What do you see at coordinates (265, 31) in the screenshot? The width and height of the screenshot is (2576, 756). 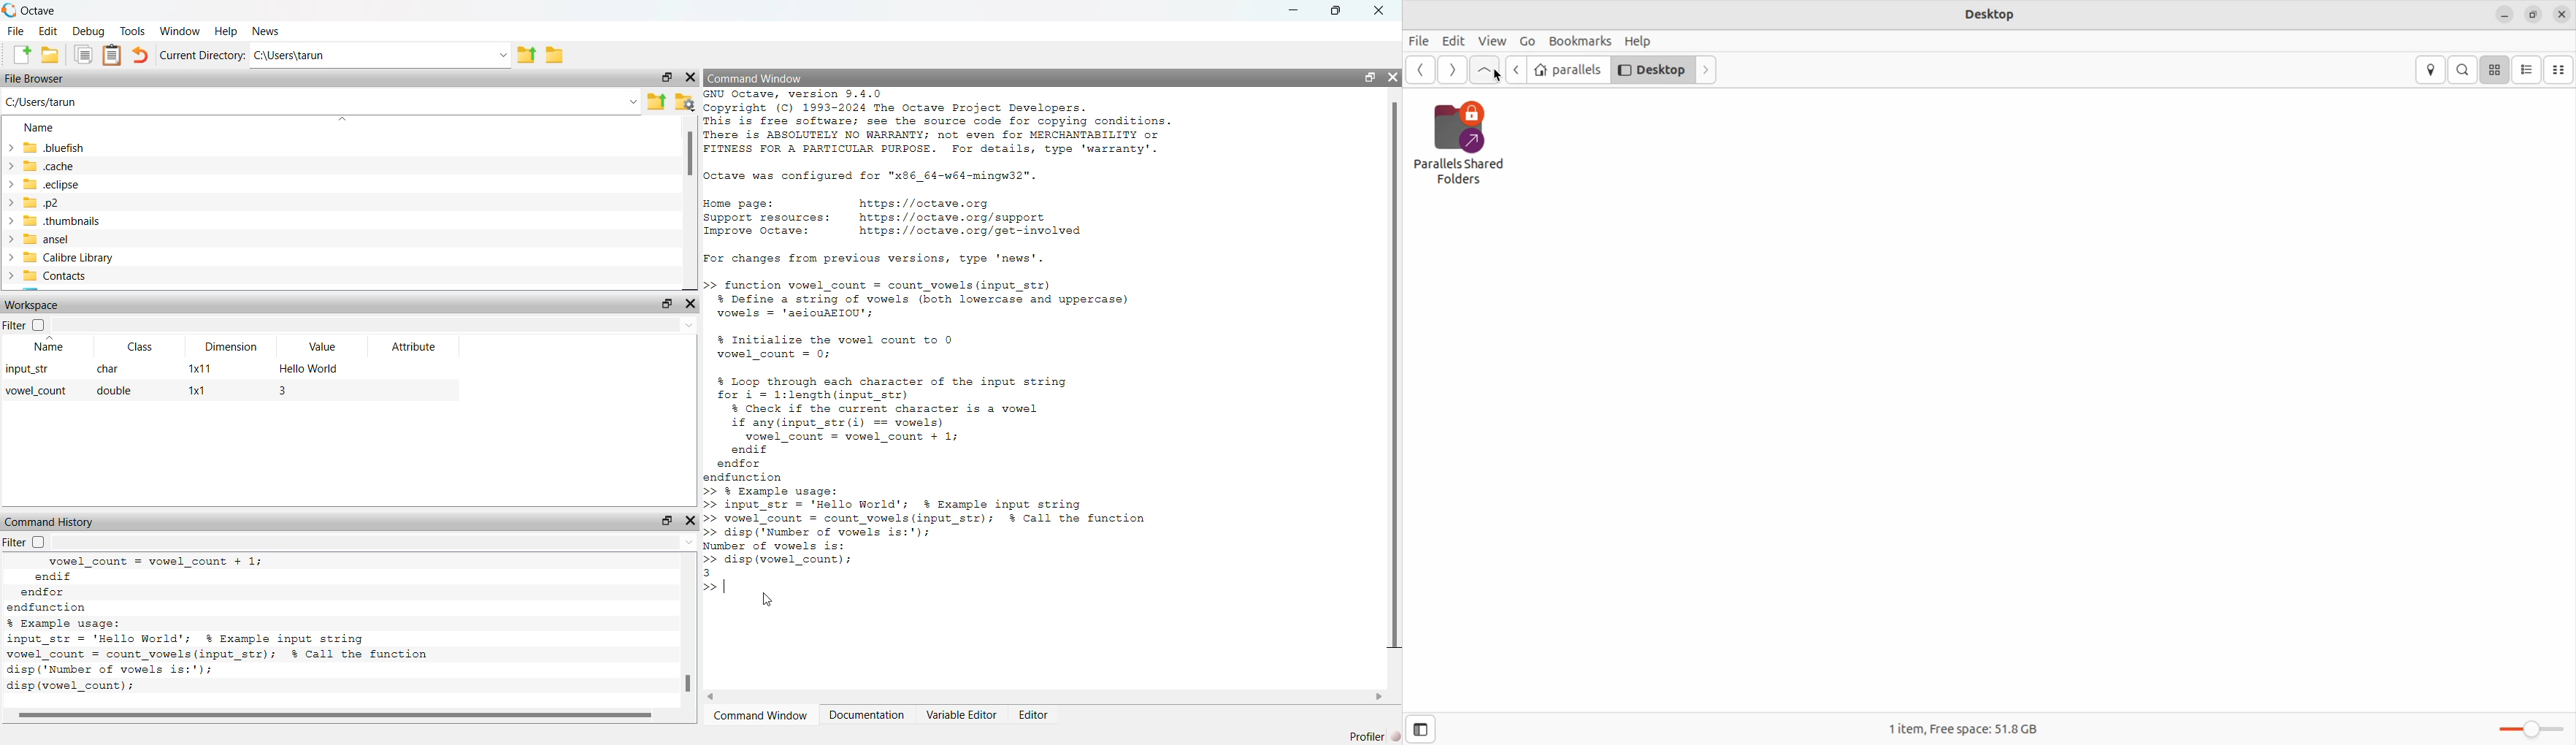 I see `News` at bounding box center [265, 31].